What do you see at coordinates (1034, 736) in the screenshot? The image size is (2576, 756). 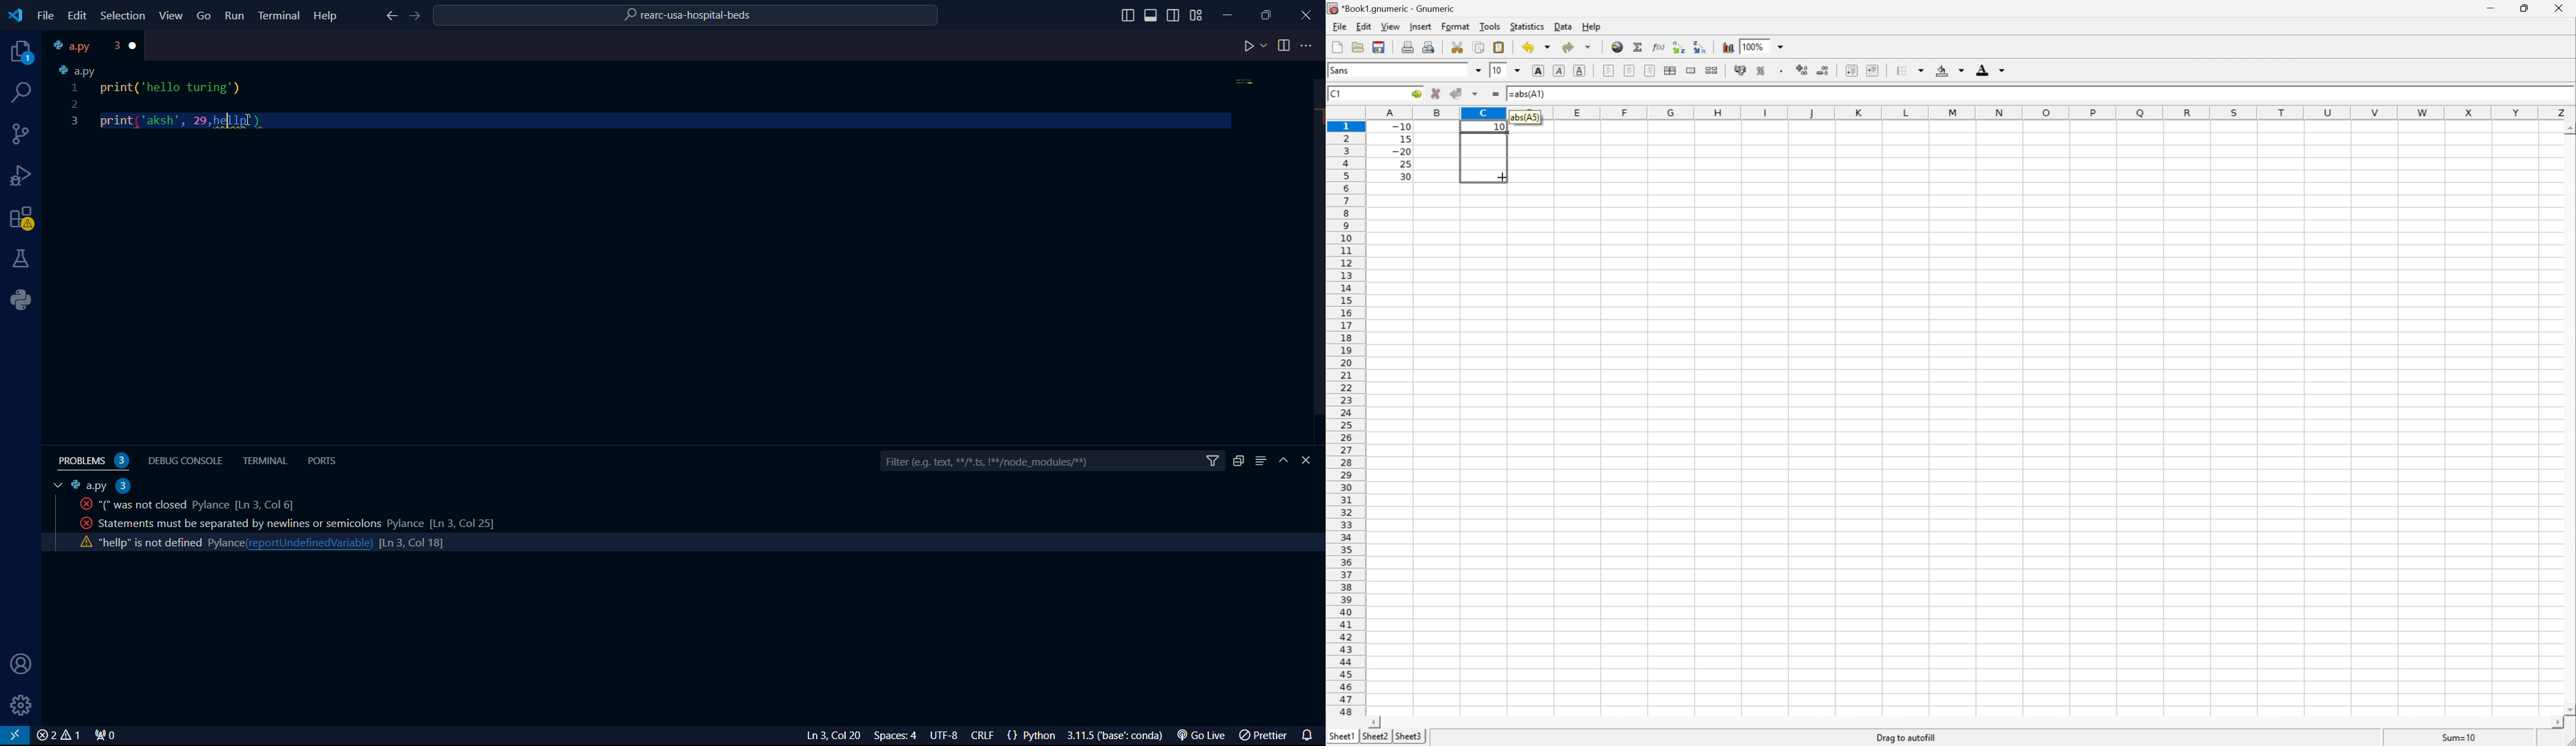 I see `{} Python` at bounding box center [1034, 736].